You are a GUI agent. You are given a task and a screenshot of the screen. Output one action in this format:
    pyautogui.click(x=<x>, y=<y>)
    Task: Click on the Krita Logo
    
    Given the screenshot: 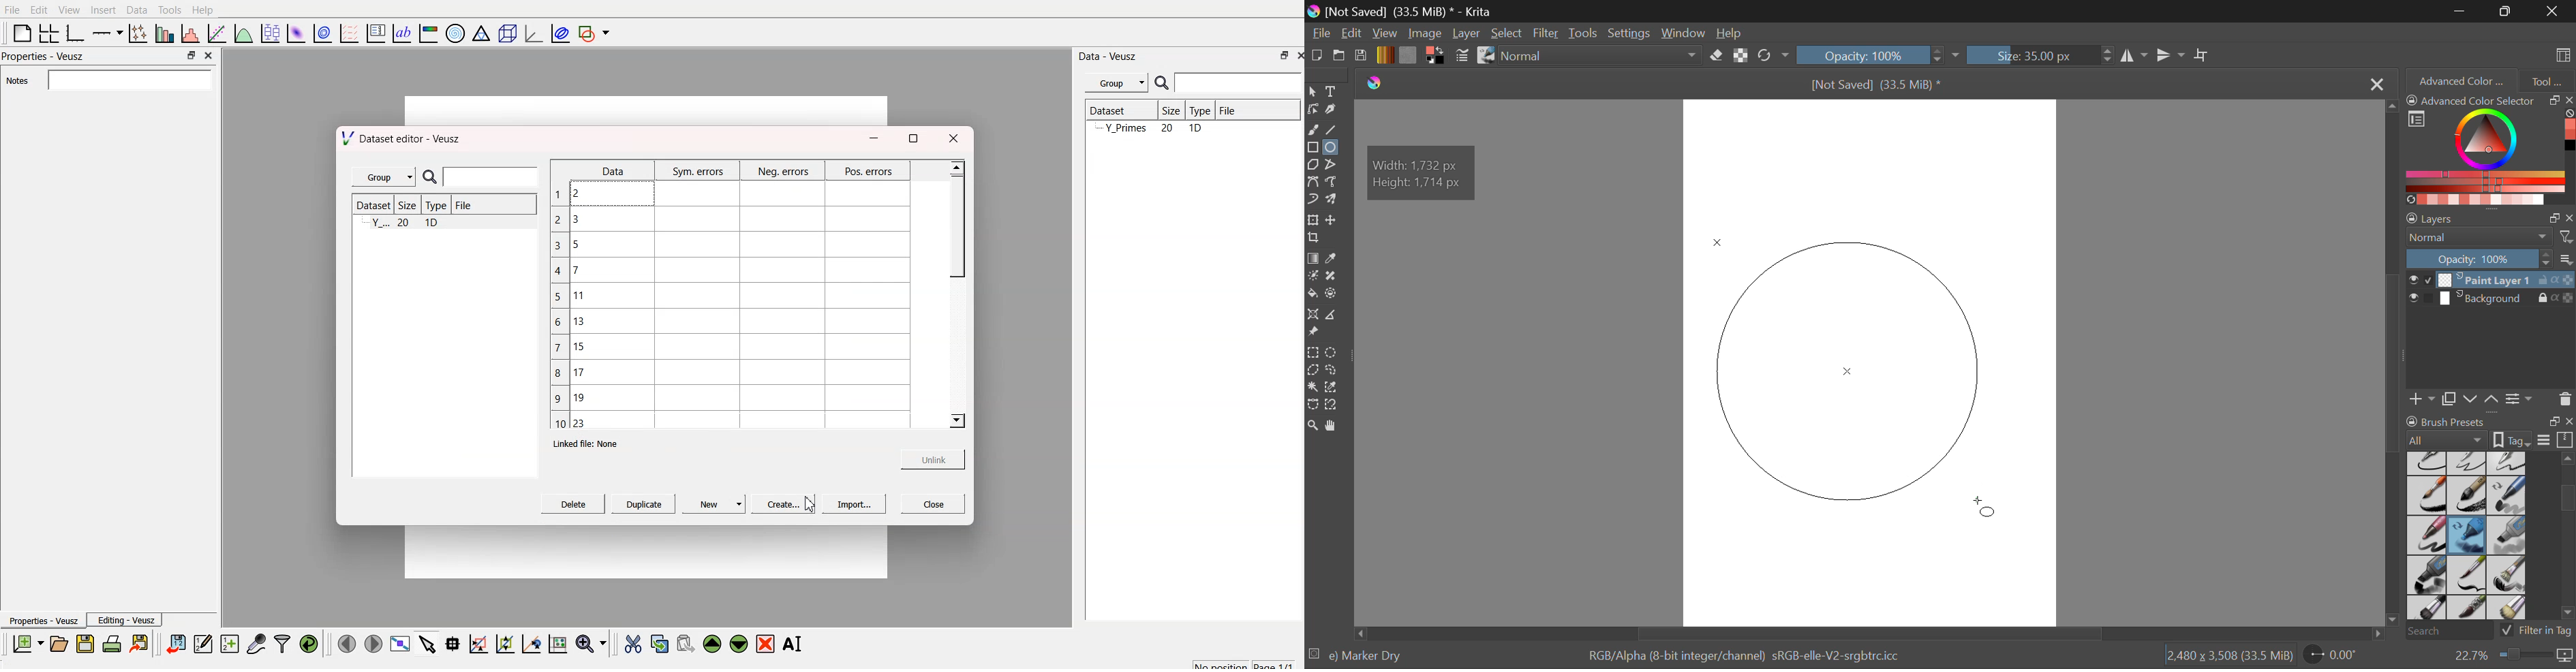 What is the action you would take?
    pyautogui.click(x=1373, y=83)
    